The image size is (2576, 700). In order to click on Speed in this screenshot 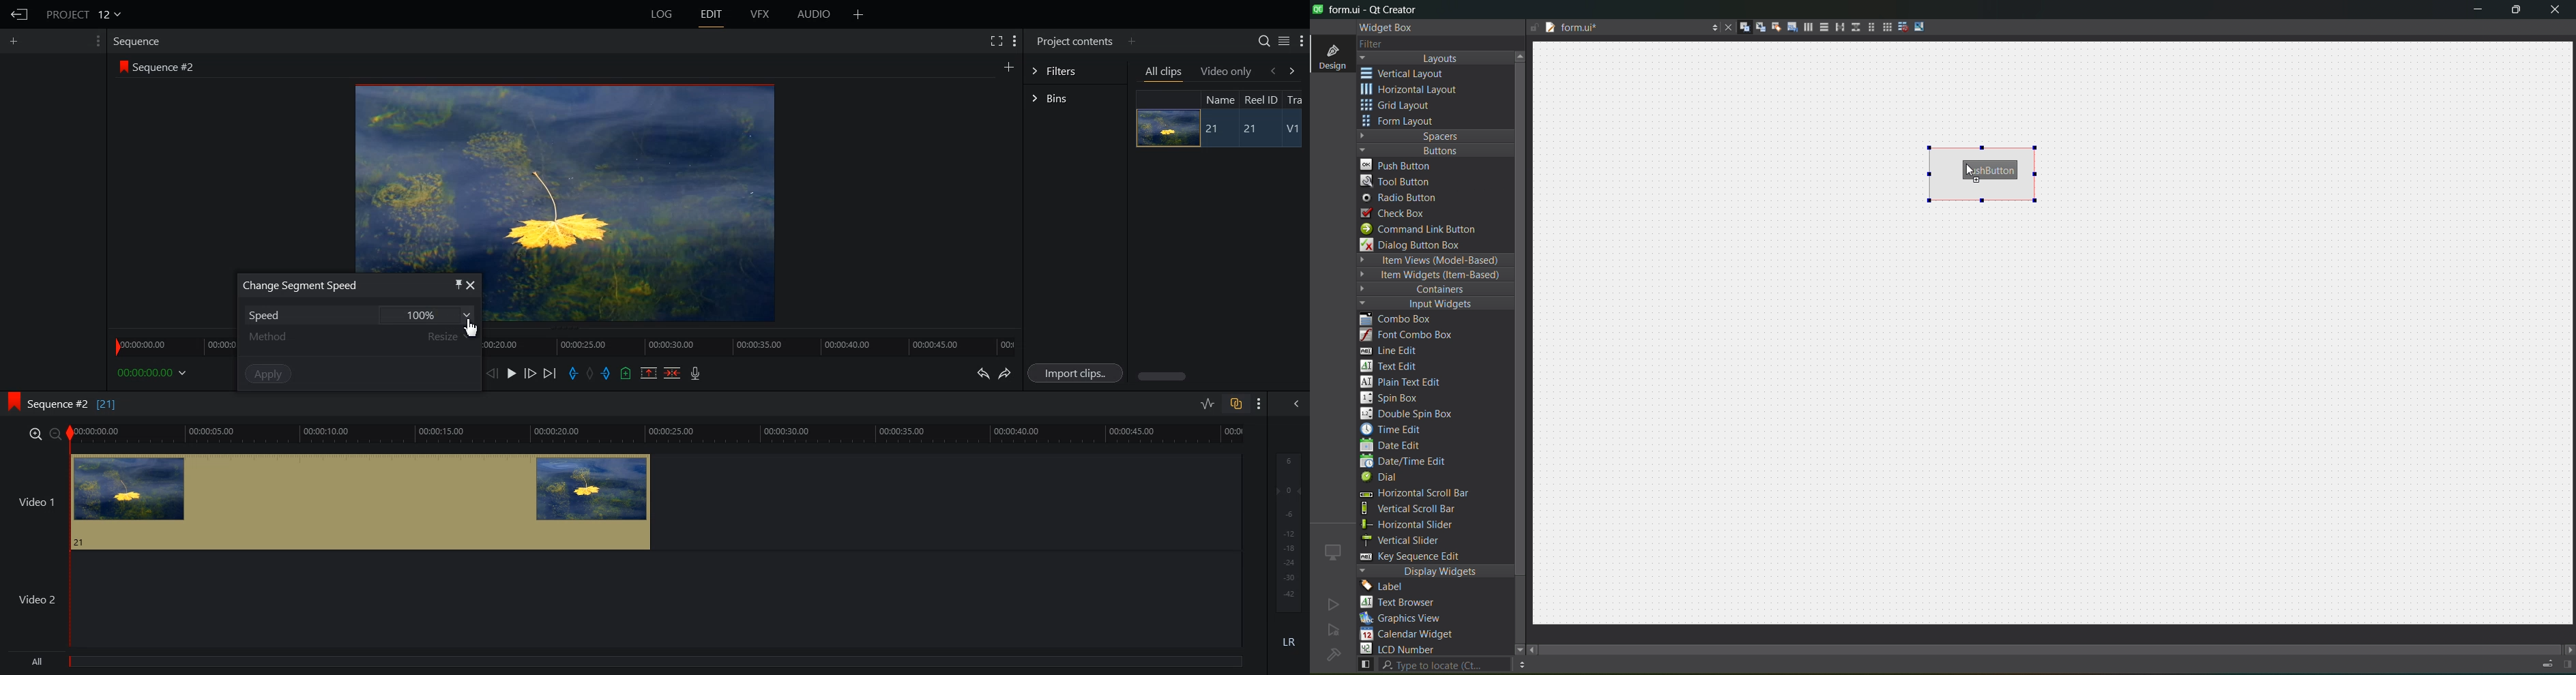, I will do `click(274, 314)`.